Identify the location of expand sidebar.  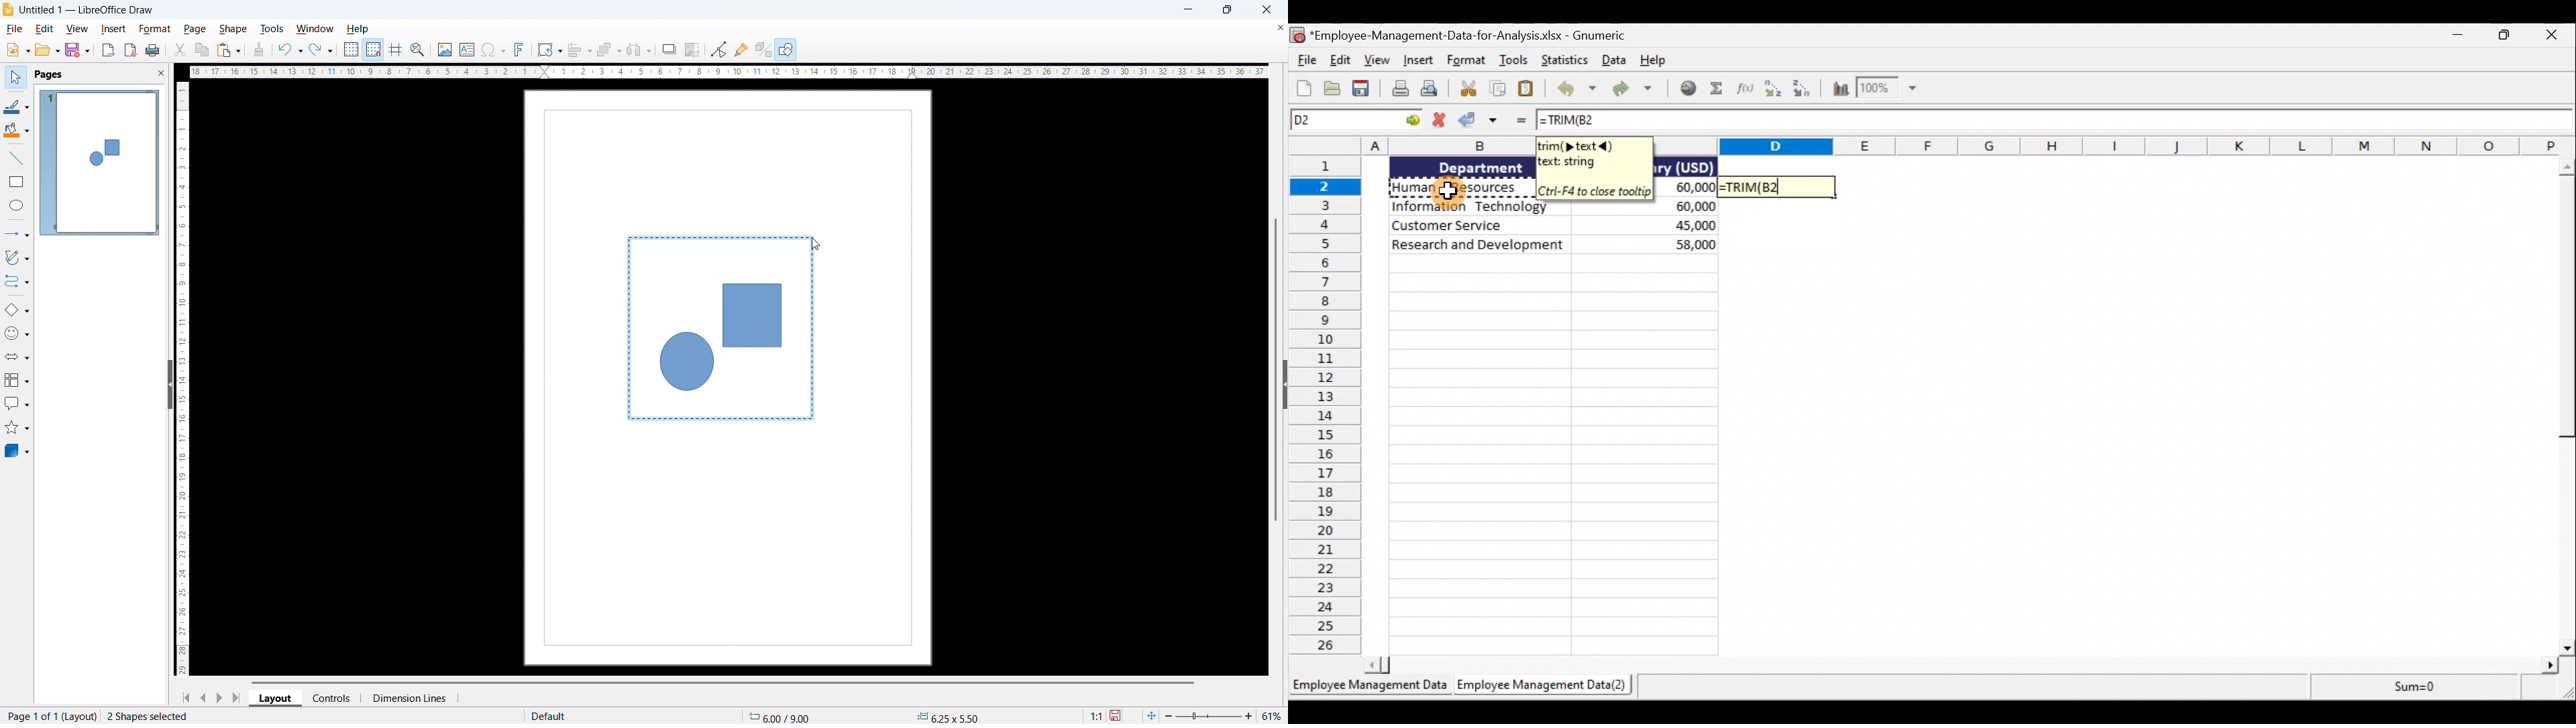
(1285, 384).